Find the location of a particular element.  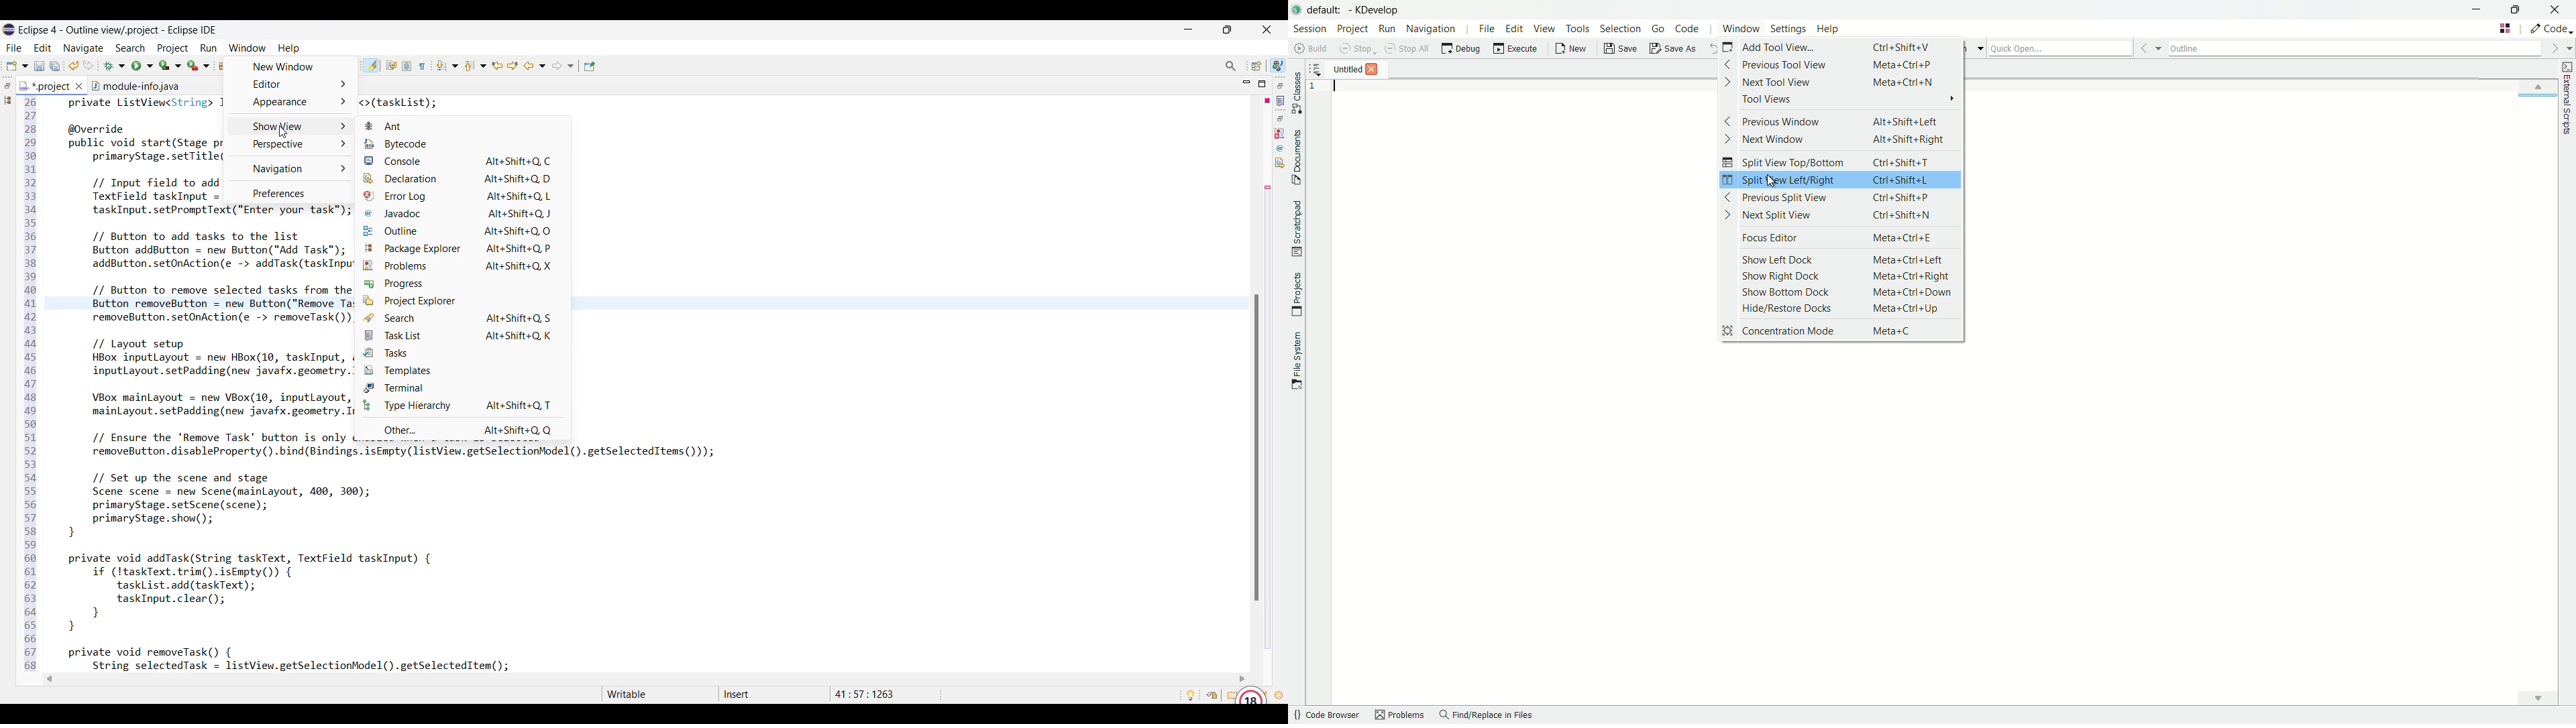

Close interface is located at coordinates (1267, 29).